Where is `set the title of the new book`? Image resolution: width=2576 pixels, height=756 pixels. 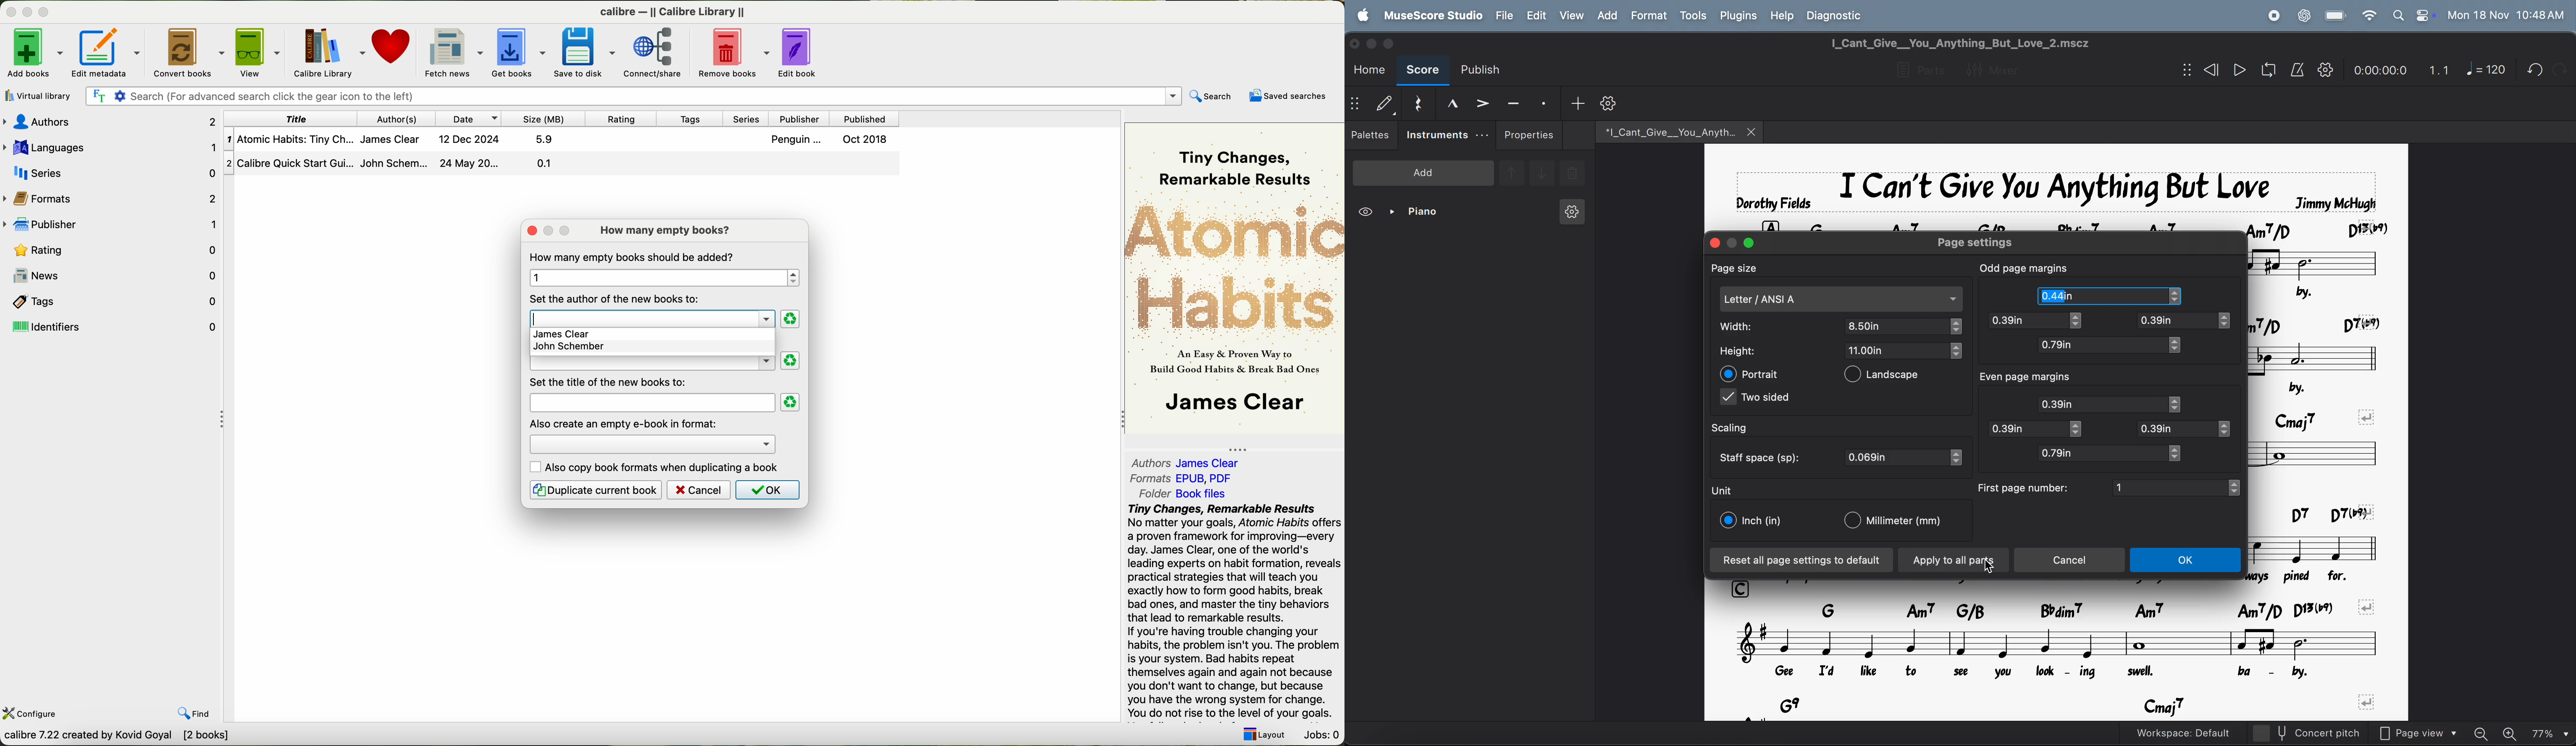
set the title of the new book is located at coordinates (612, 381).